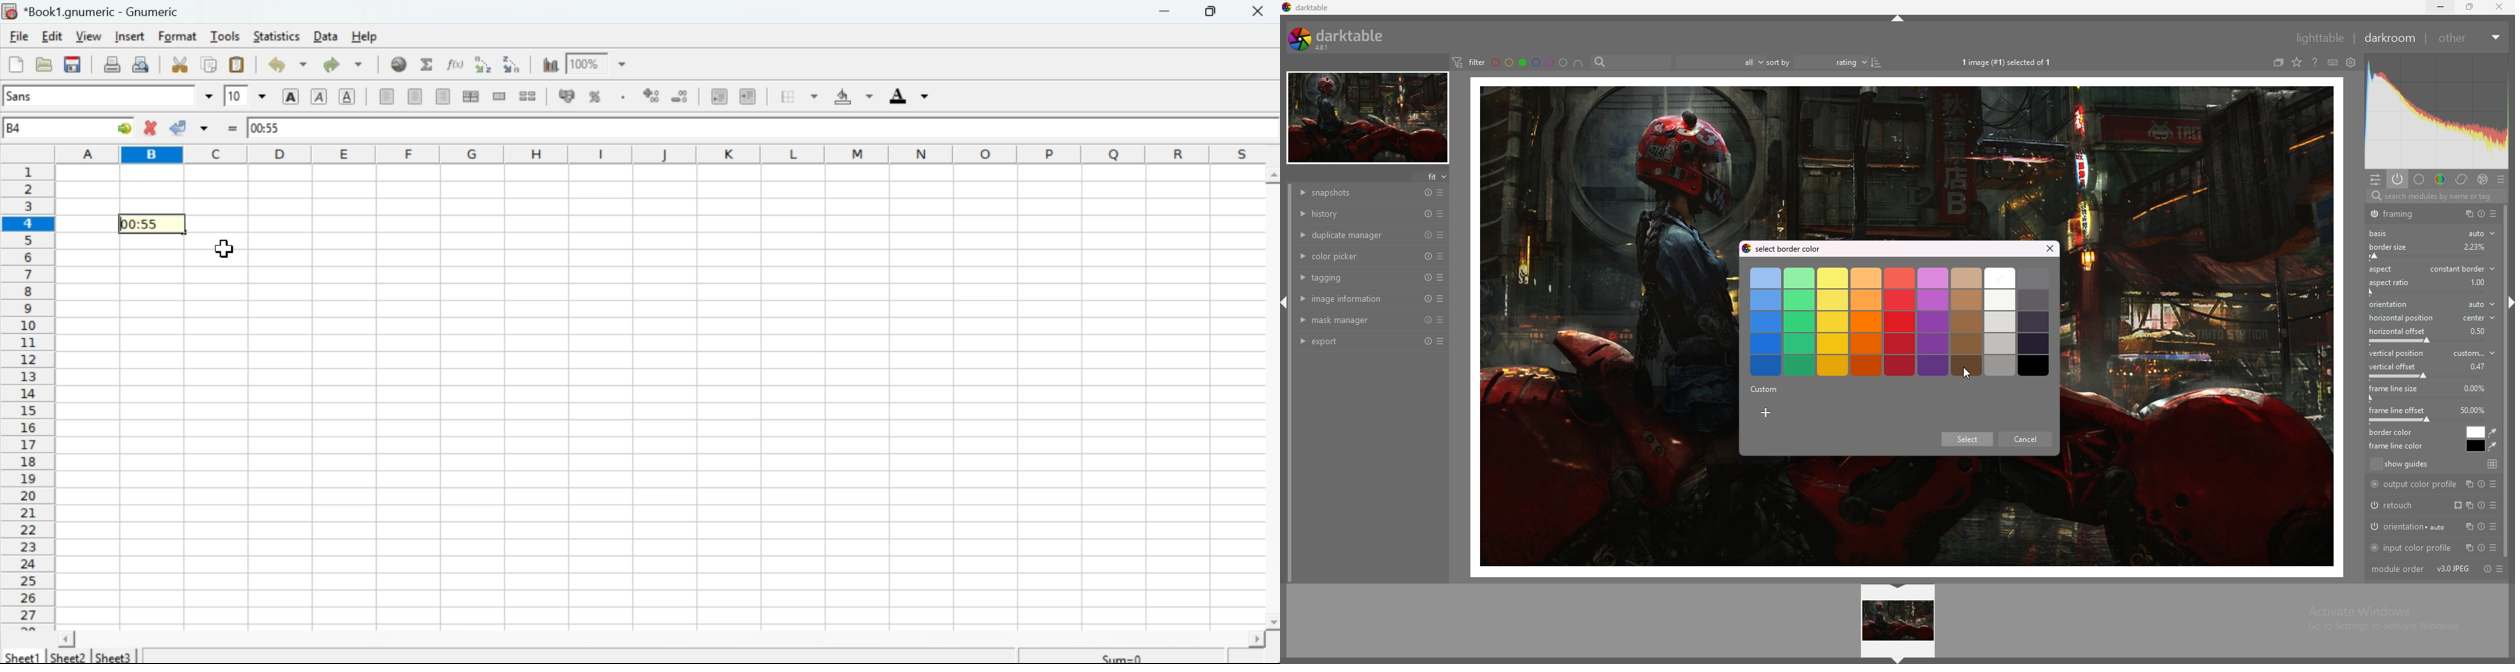 The image size is (2520, 672). What do you see at coordinates (2463, 268) in the screenshot?
I see `aspect type` at bounding box center [2463, 268].